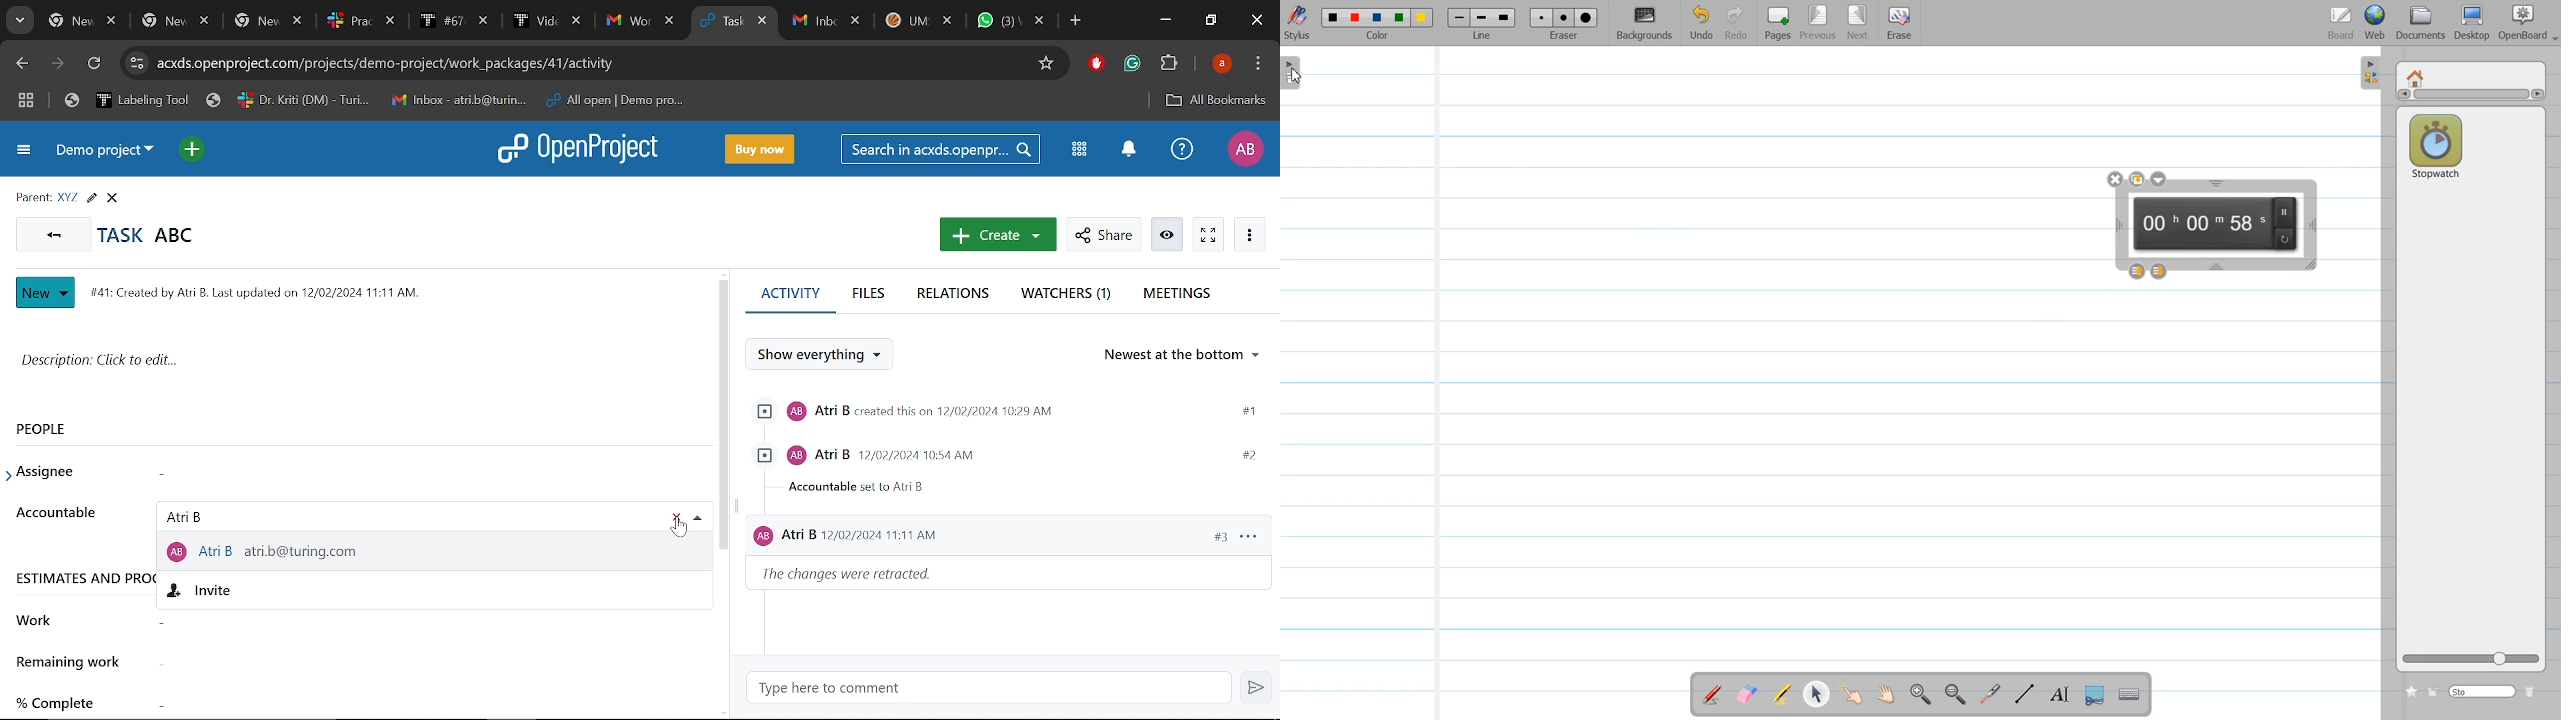 This screenshot has width=2576, height=728. What do you see at coordinates (46, 293) in the screenshot?
I see `New` at bounding box center [46, 293].